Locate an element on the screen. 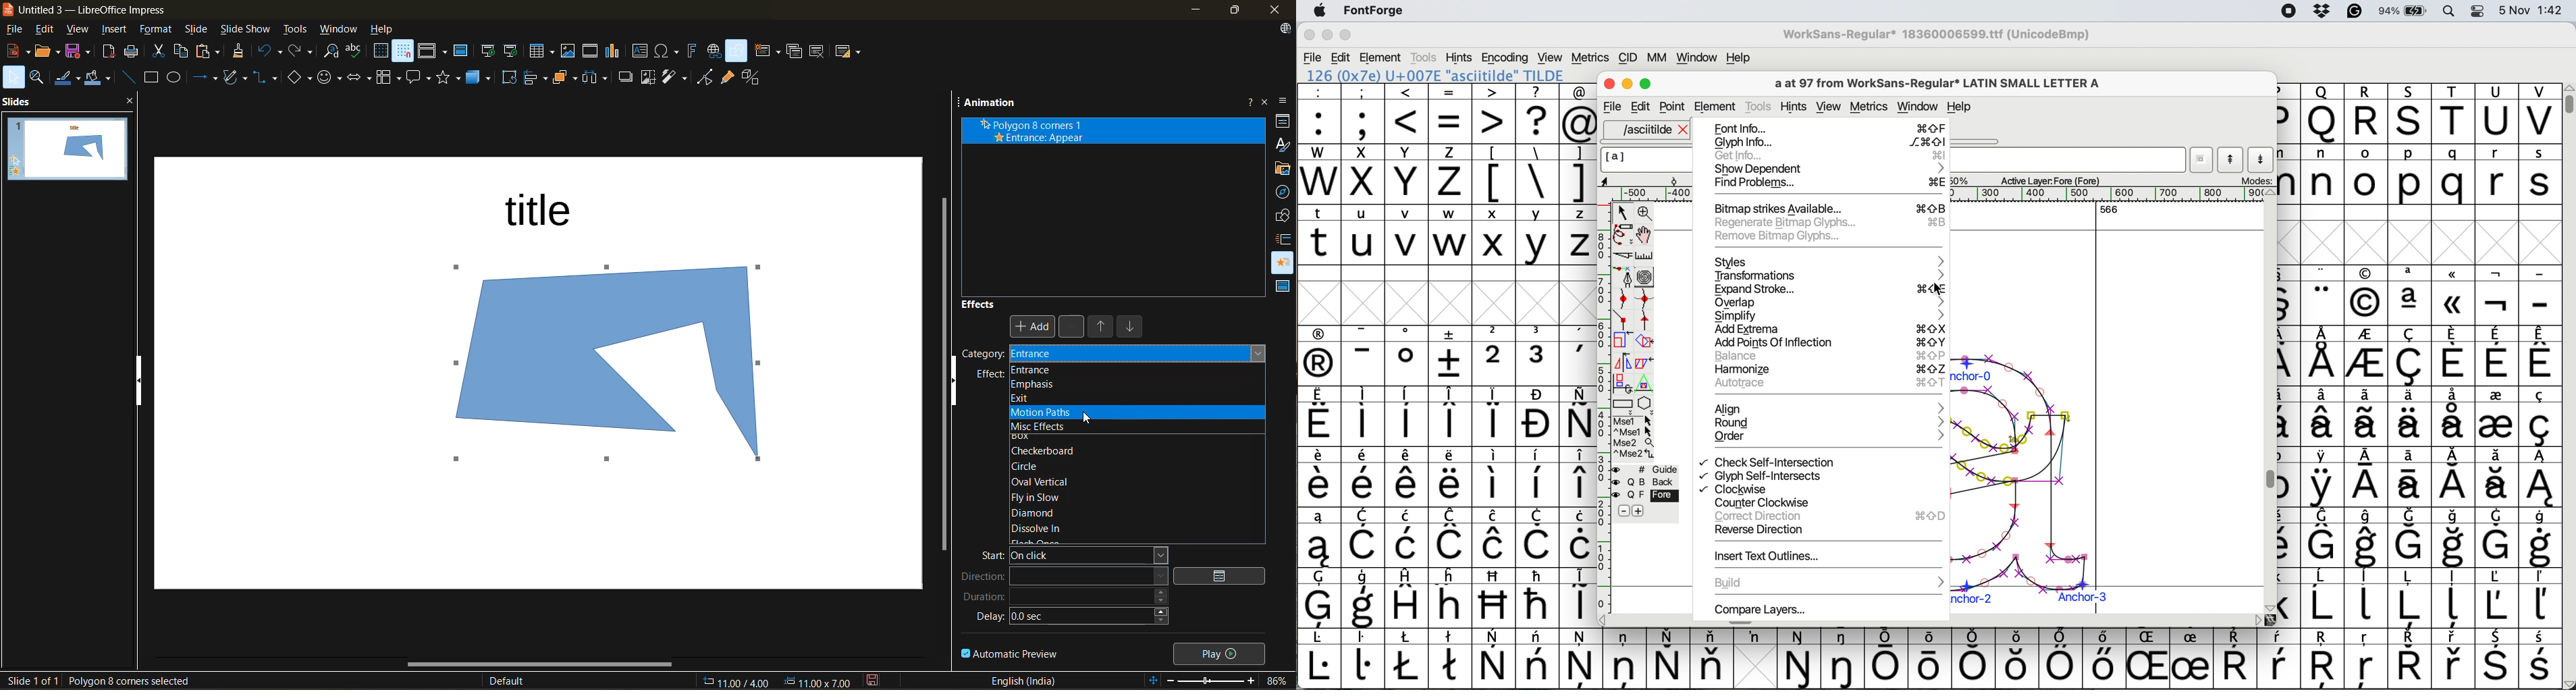 This screenshot has height=700, width=2576. block arrows is located at coordinates (360, 79).